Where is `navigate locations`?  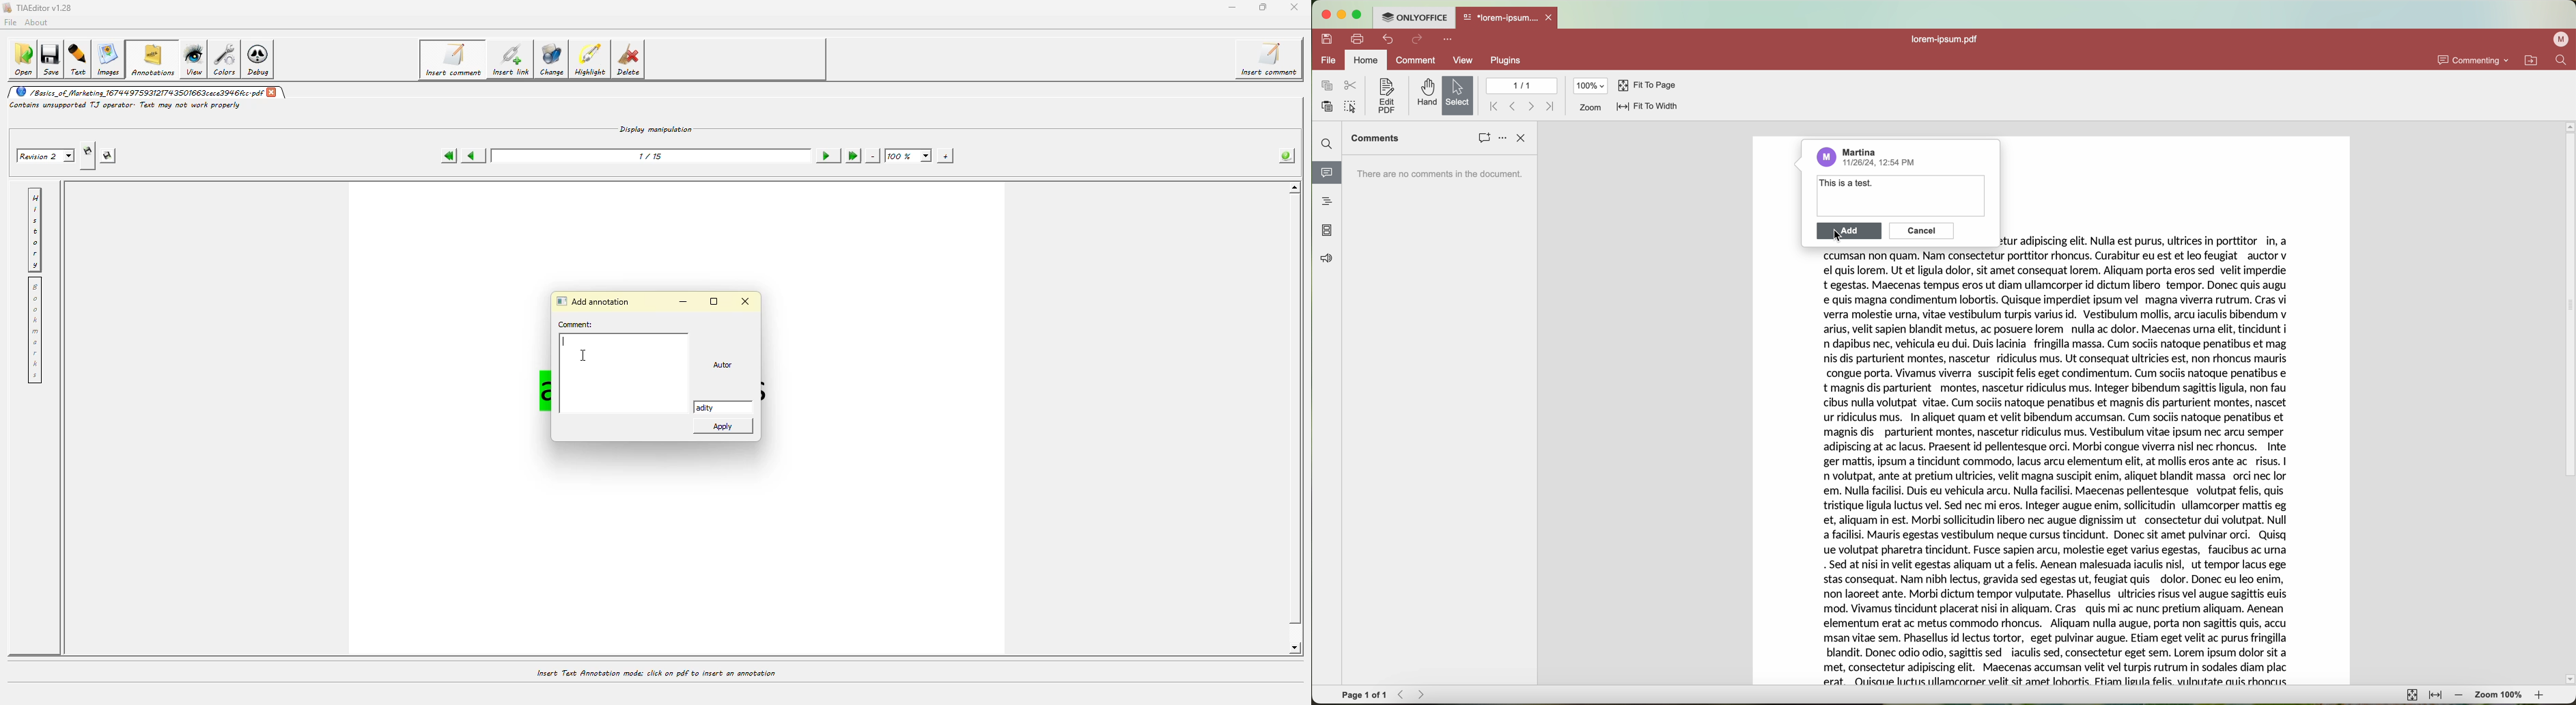
navigate locations is located at coordinates (2534, 60).